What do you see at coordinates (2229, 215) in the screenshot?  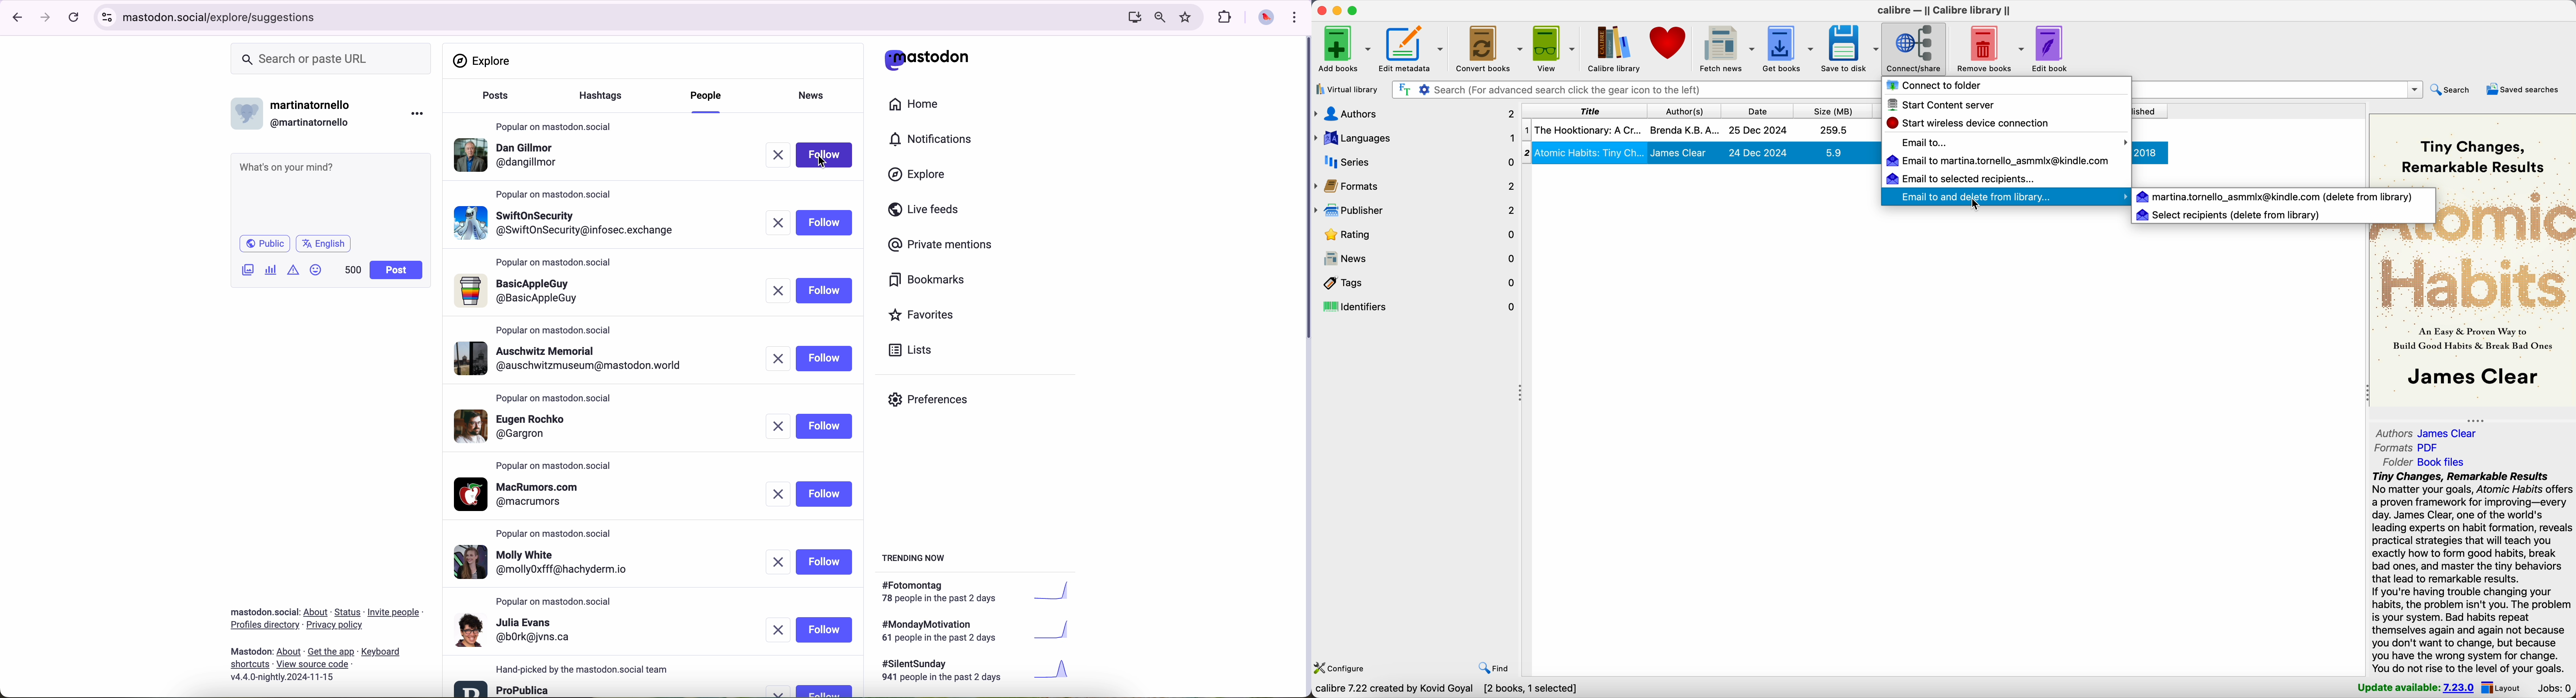 I see `selected recipients (deleted from library)` at bounding box center [2229, 215].